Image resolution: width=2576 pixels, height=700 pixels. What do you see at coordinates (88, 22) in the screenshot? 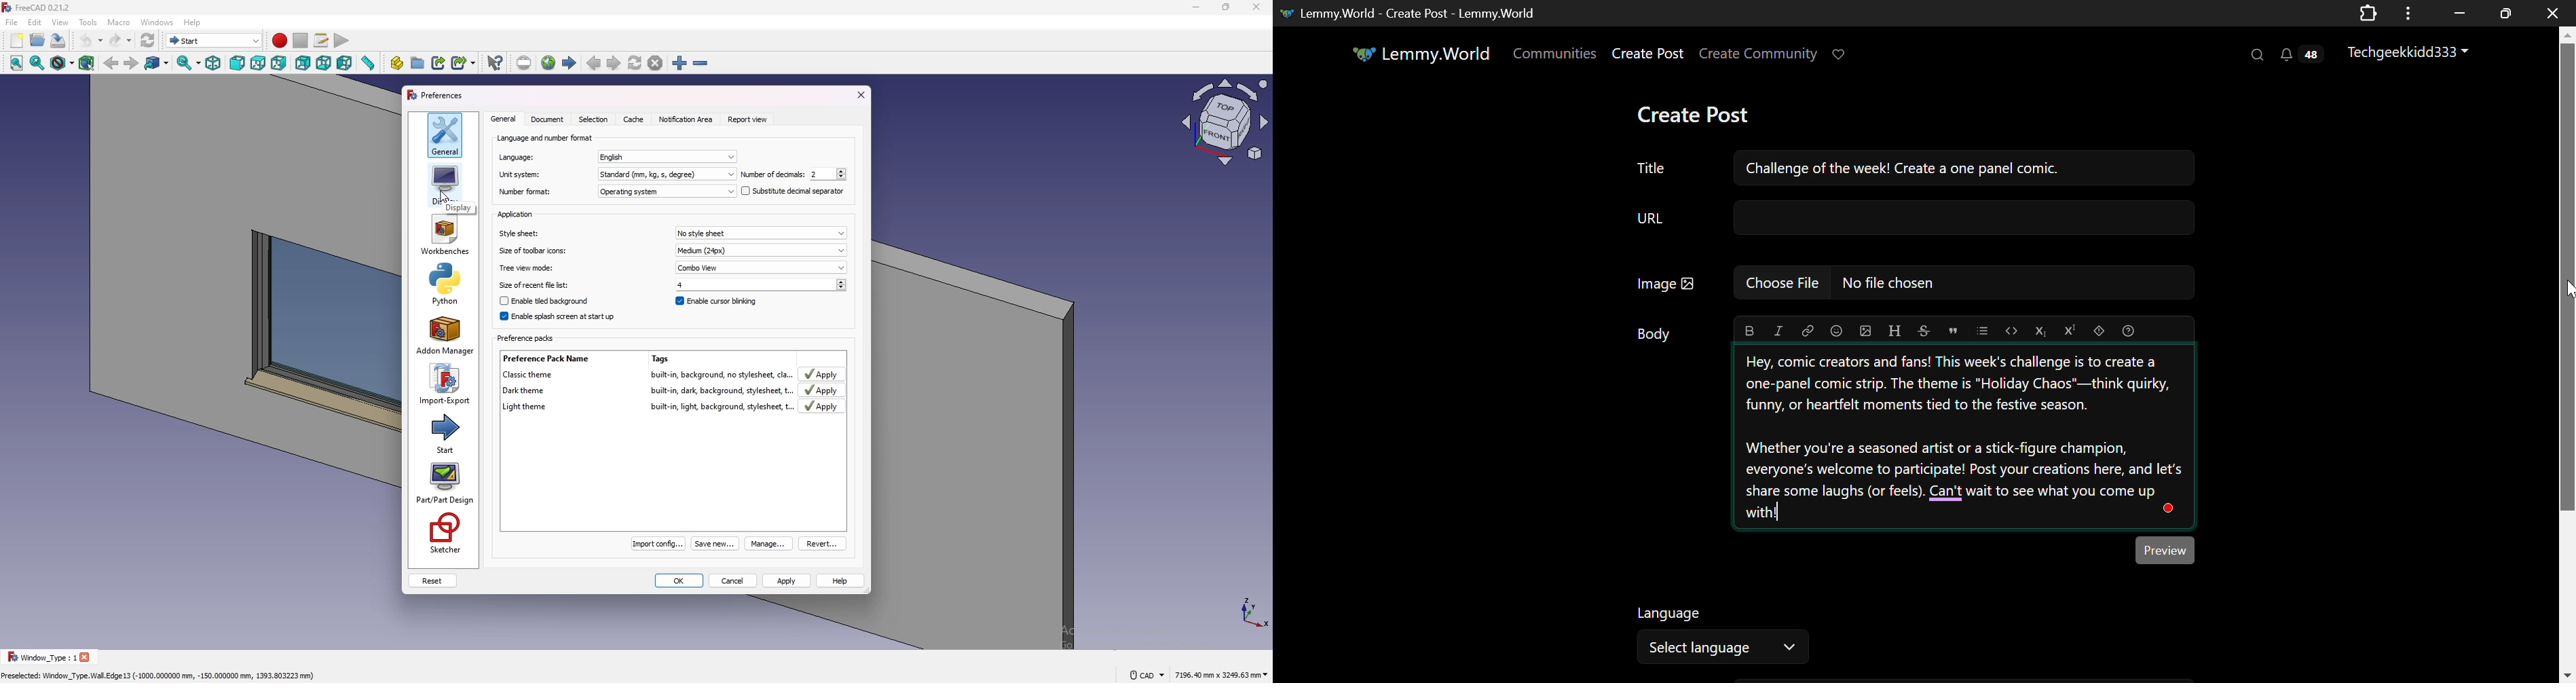
I see `tools` at bounding box center [88, 22].